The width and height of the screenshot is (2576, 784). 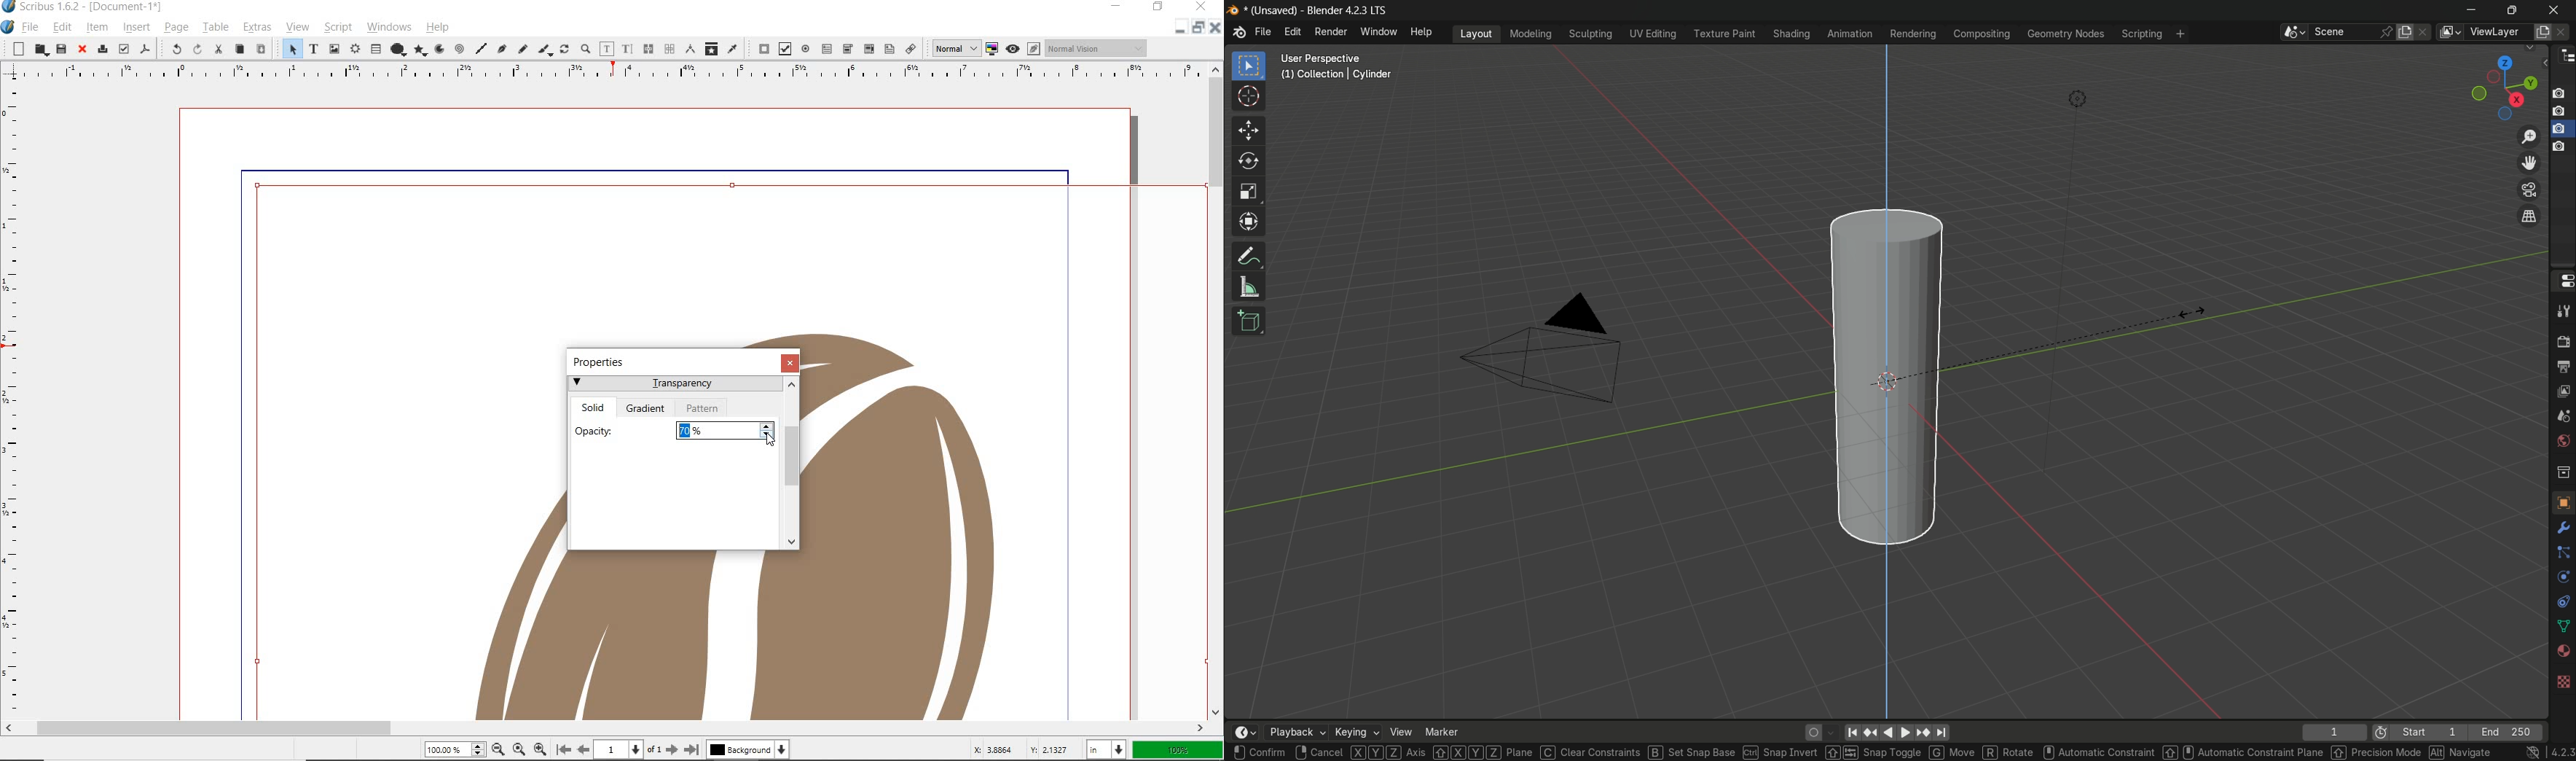 What do you see at coordinates (460, 49) in the screenshot?
I see `spiral` at bounding box center [460, 49].